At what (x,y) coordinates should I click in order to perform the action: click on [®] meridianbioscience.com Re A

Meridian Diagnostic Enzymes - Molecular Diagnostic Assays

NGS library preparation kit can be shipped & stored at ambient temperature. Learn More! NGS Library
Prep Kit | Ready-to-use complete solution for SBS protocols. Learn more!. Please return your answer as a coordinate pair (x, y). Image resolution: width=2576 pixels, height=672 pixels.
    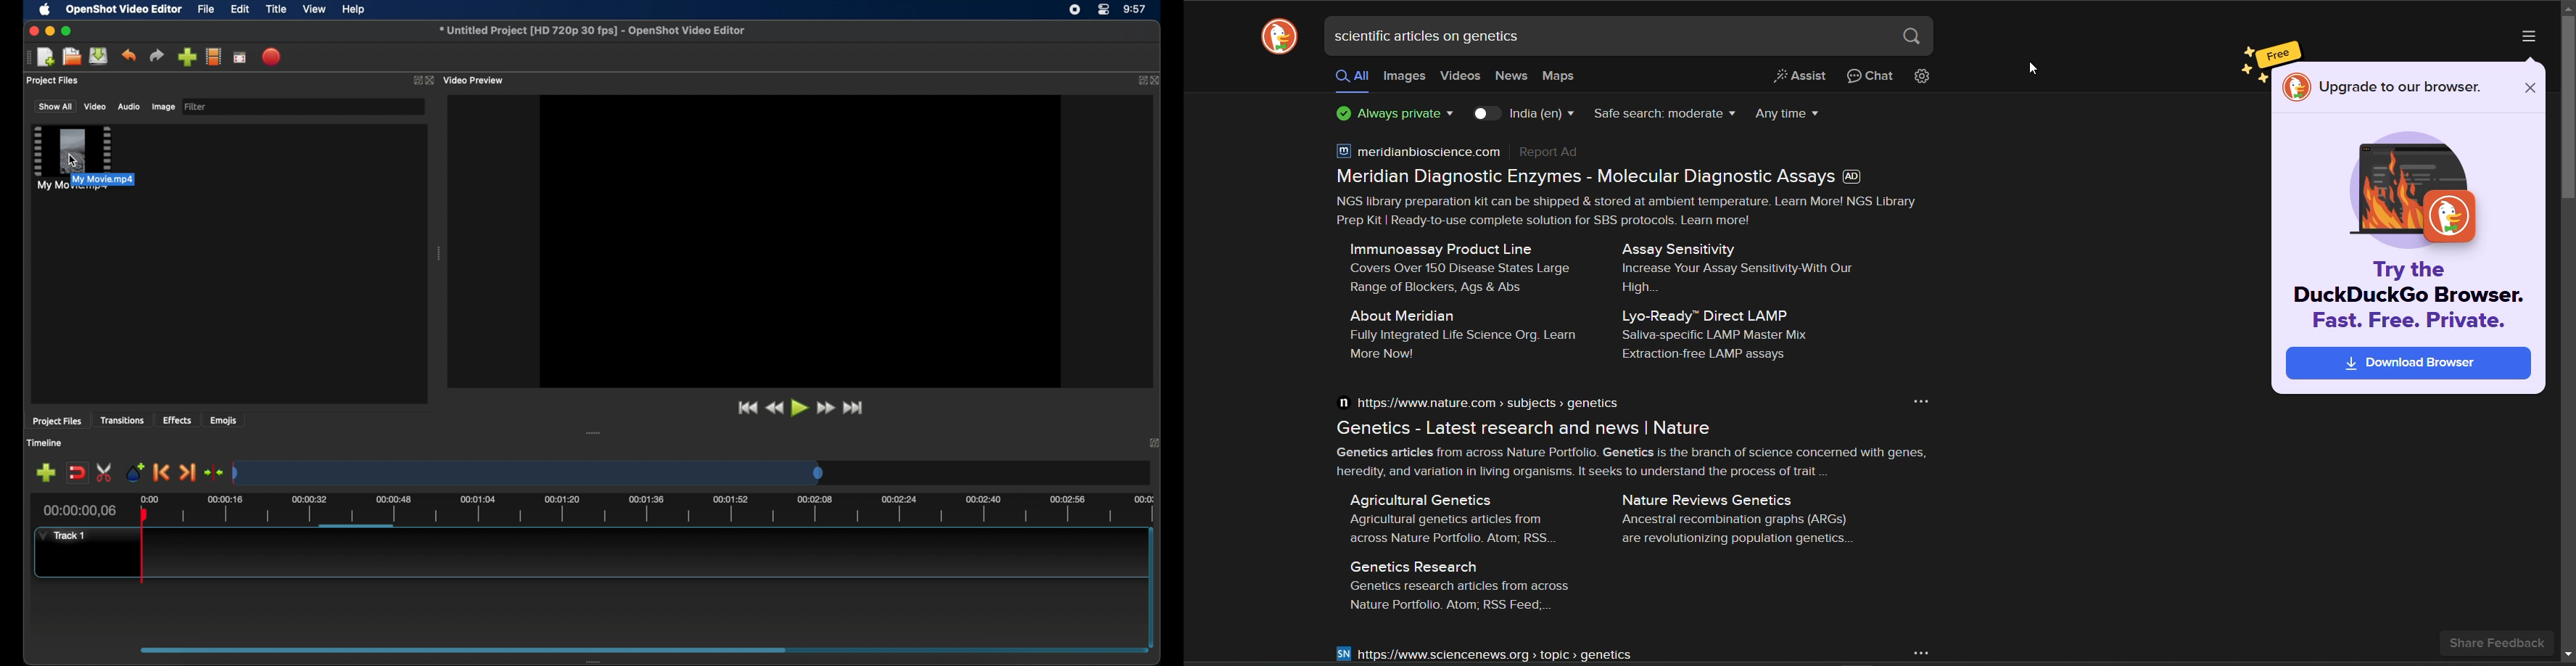
    Looking at the image, I should click on (1627, 180).